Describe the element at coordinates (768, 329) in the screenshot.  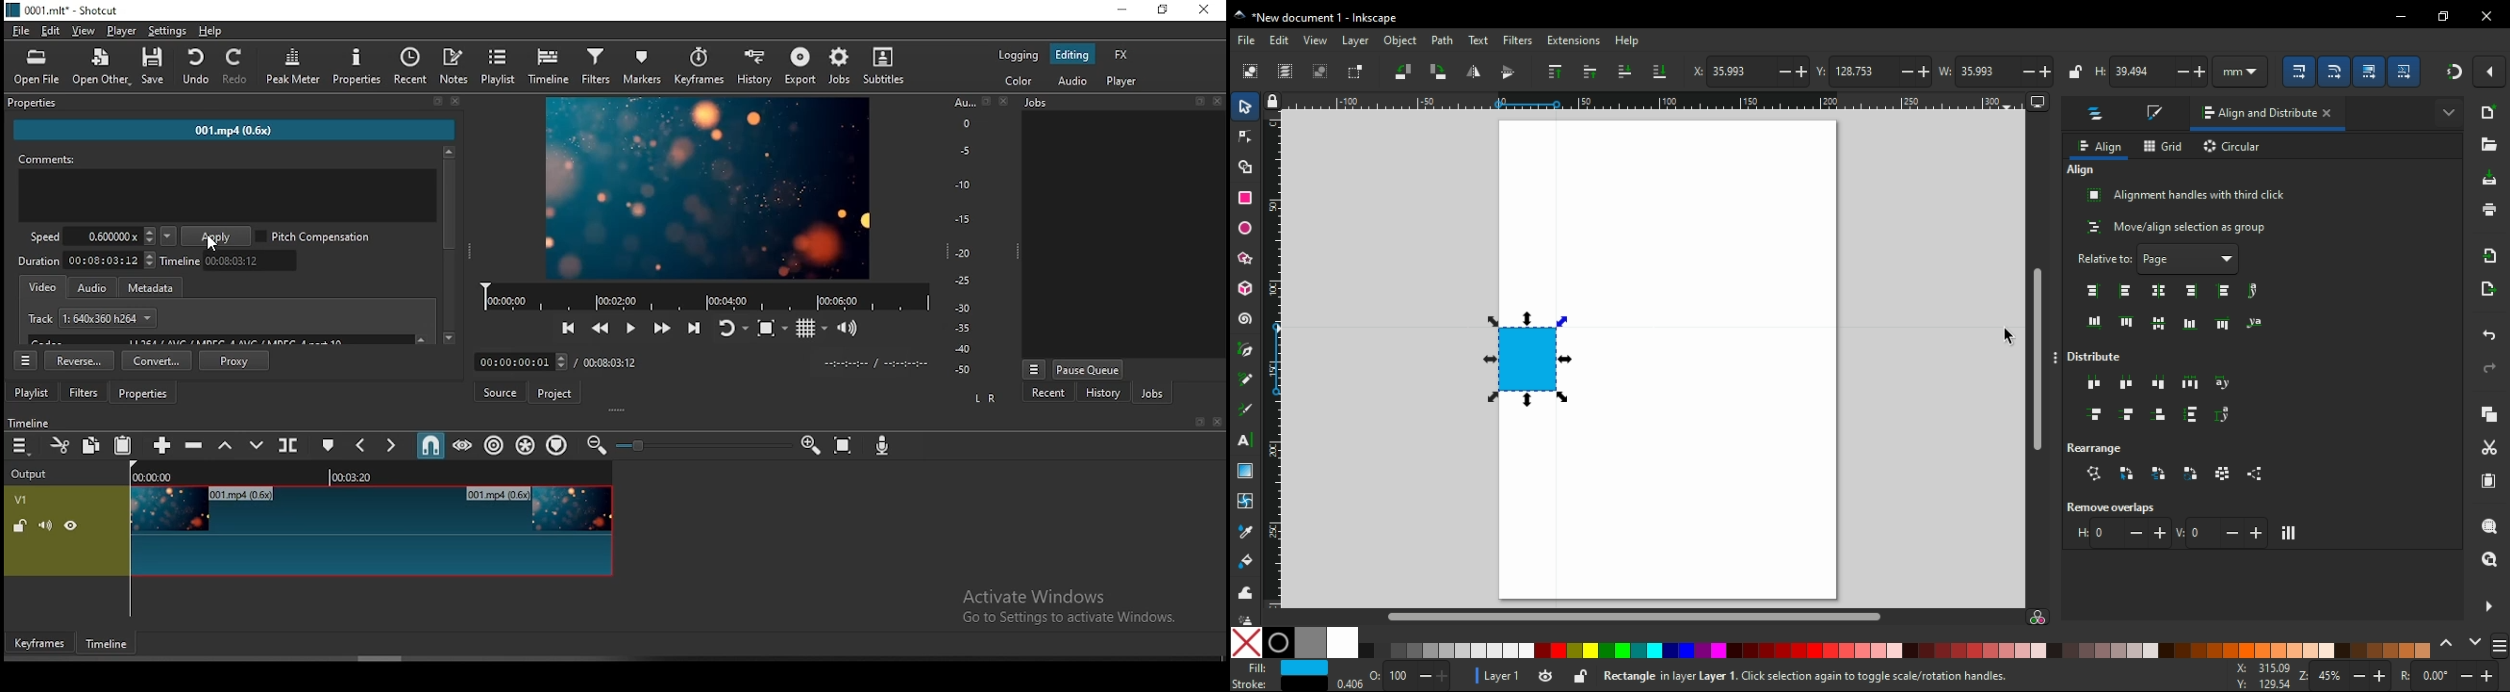
I see `toggle zoom` at that location.